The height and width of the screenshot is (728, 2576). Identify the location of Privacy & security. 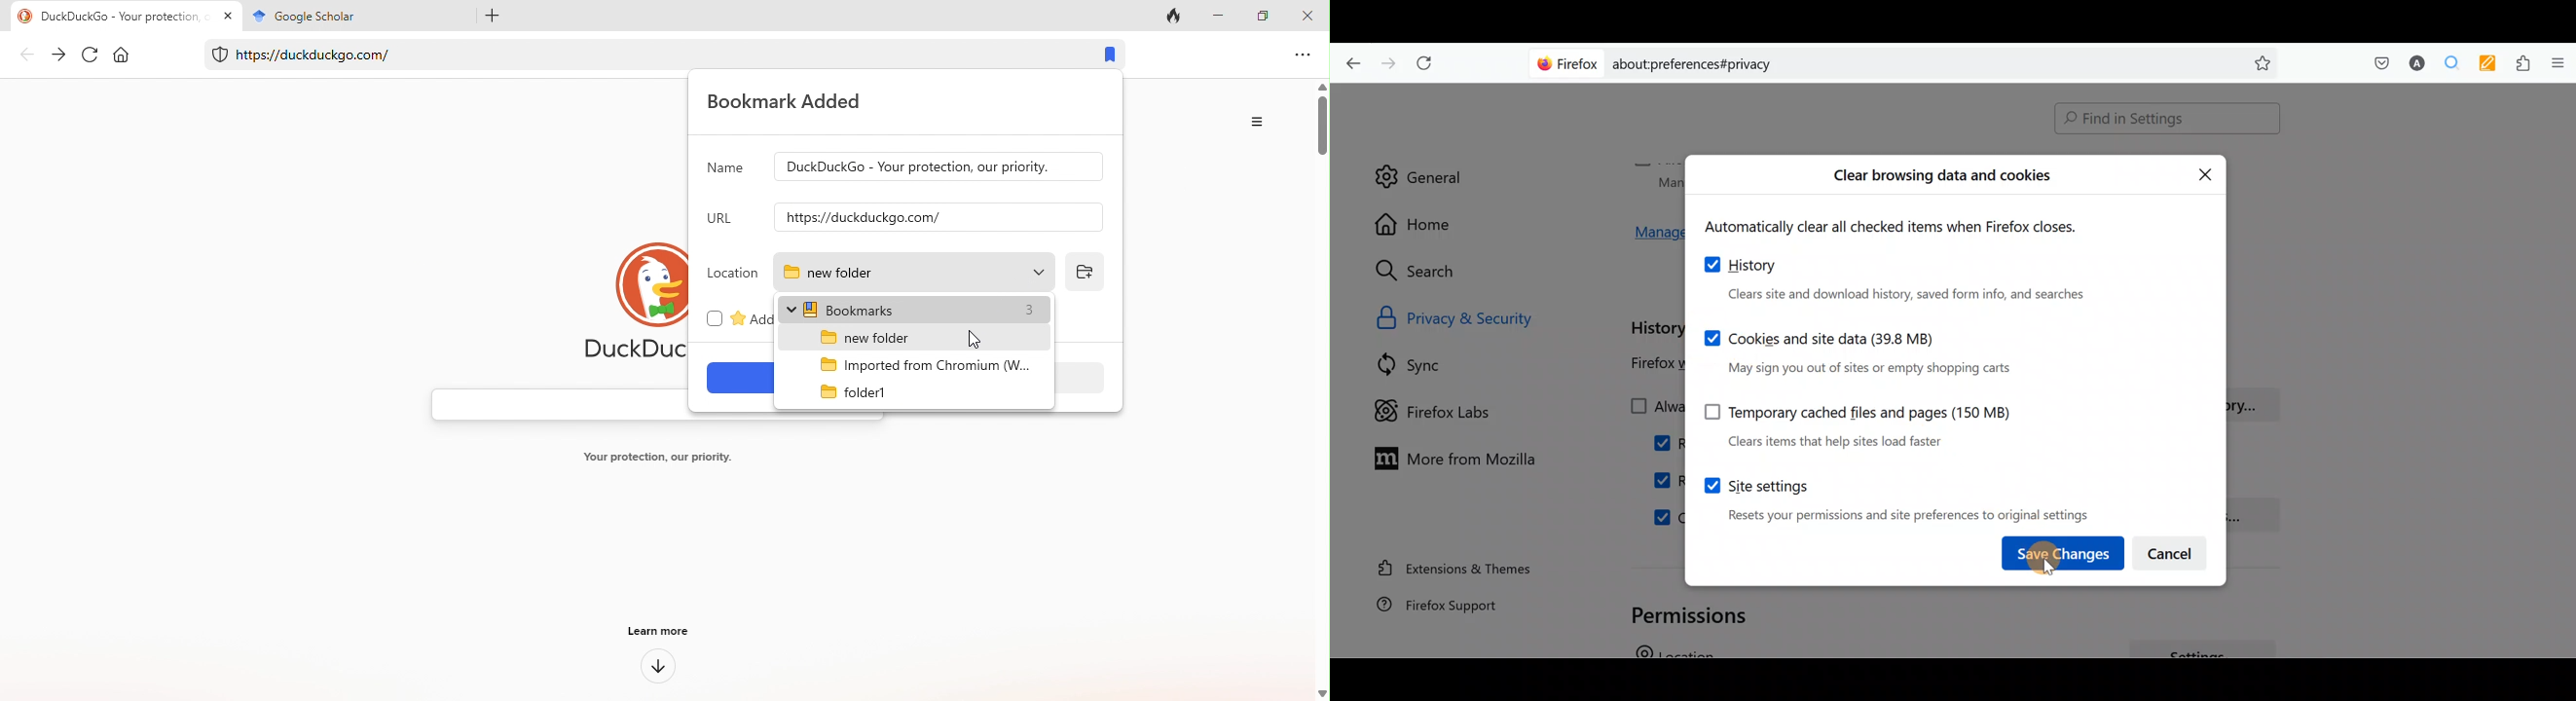
(1487, 317).